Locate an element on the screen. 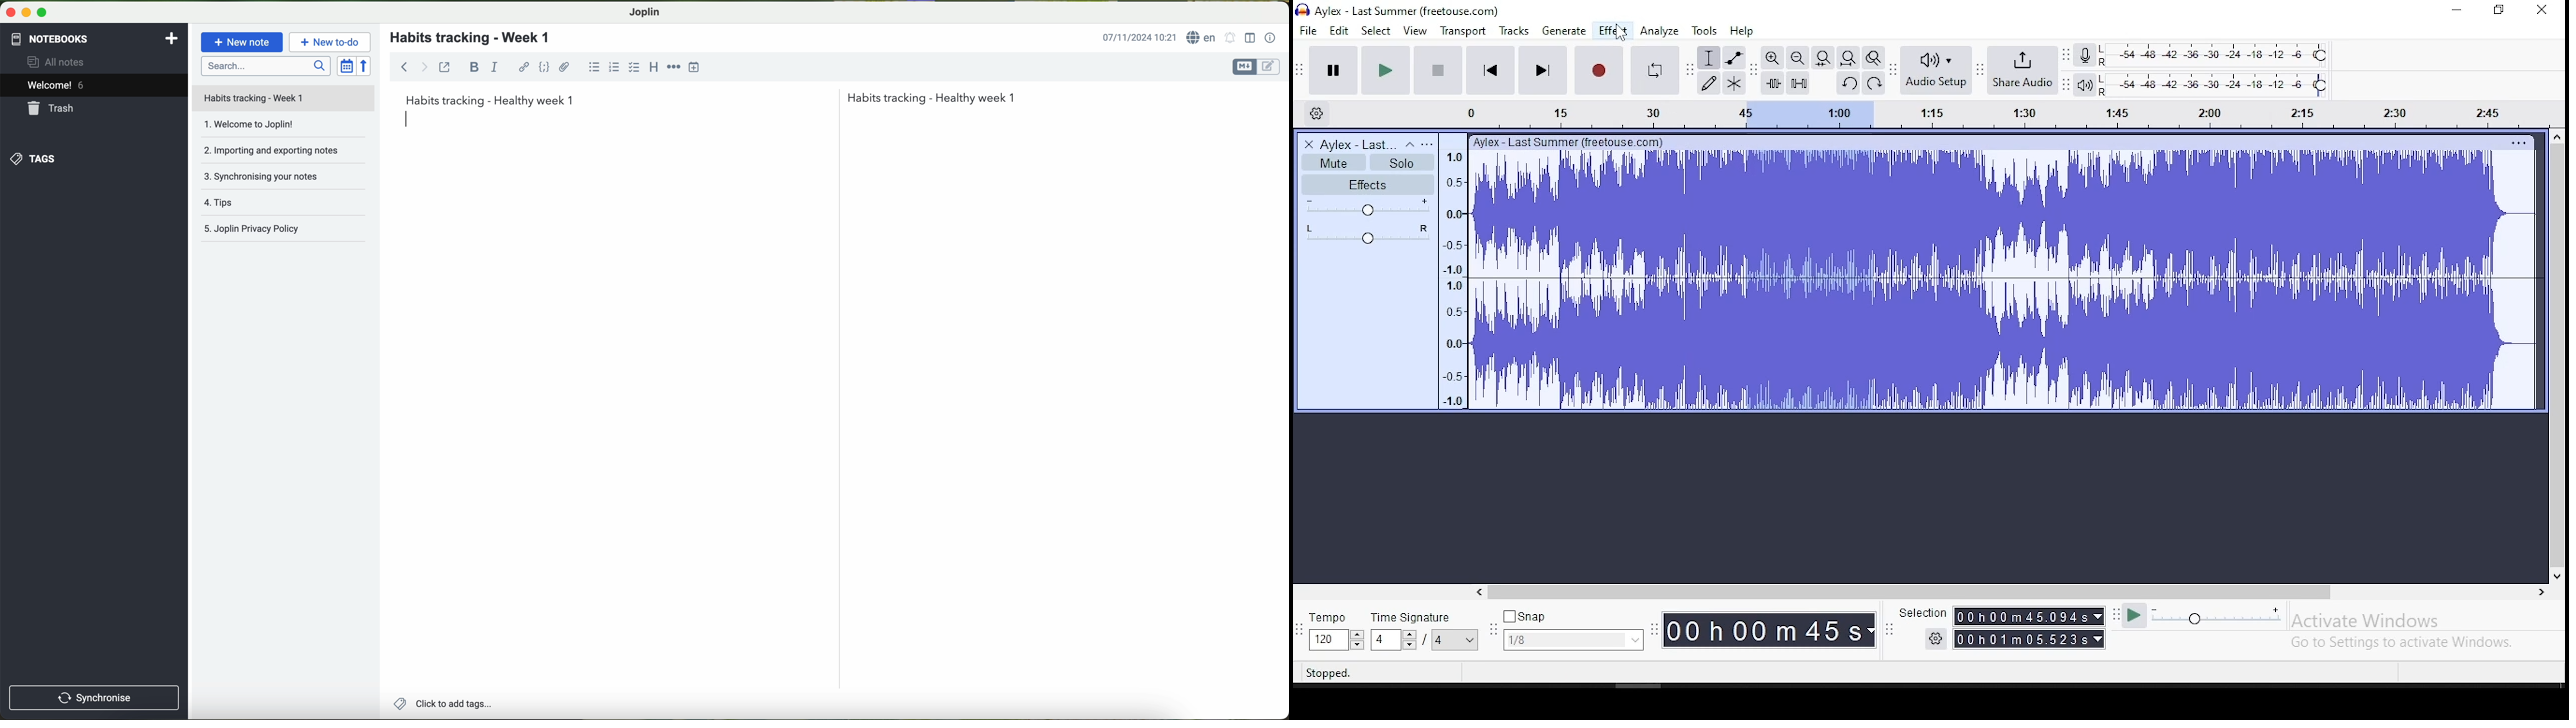  habits tracking - week 1 is located at coordinates (476, 38).